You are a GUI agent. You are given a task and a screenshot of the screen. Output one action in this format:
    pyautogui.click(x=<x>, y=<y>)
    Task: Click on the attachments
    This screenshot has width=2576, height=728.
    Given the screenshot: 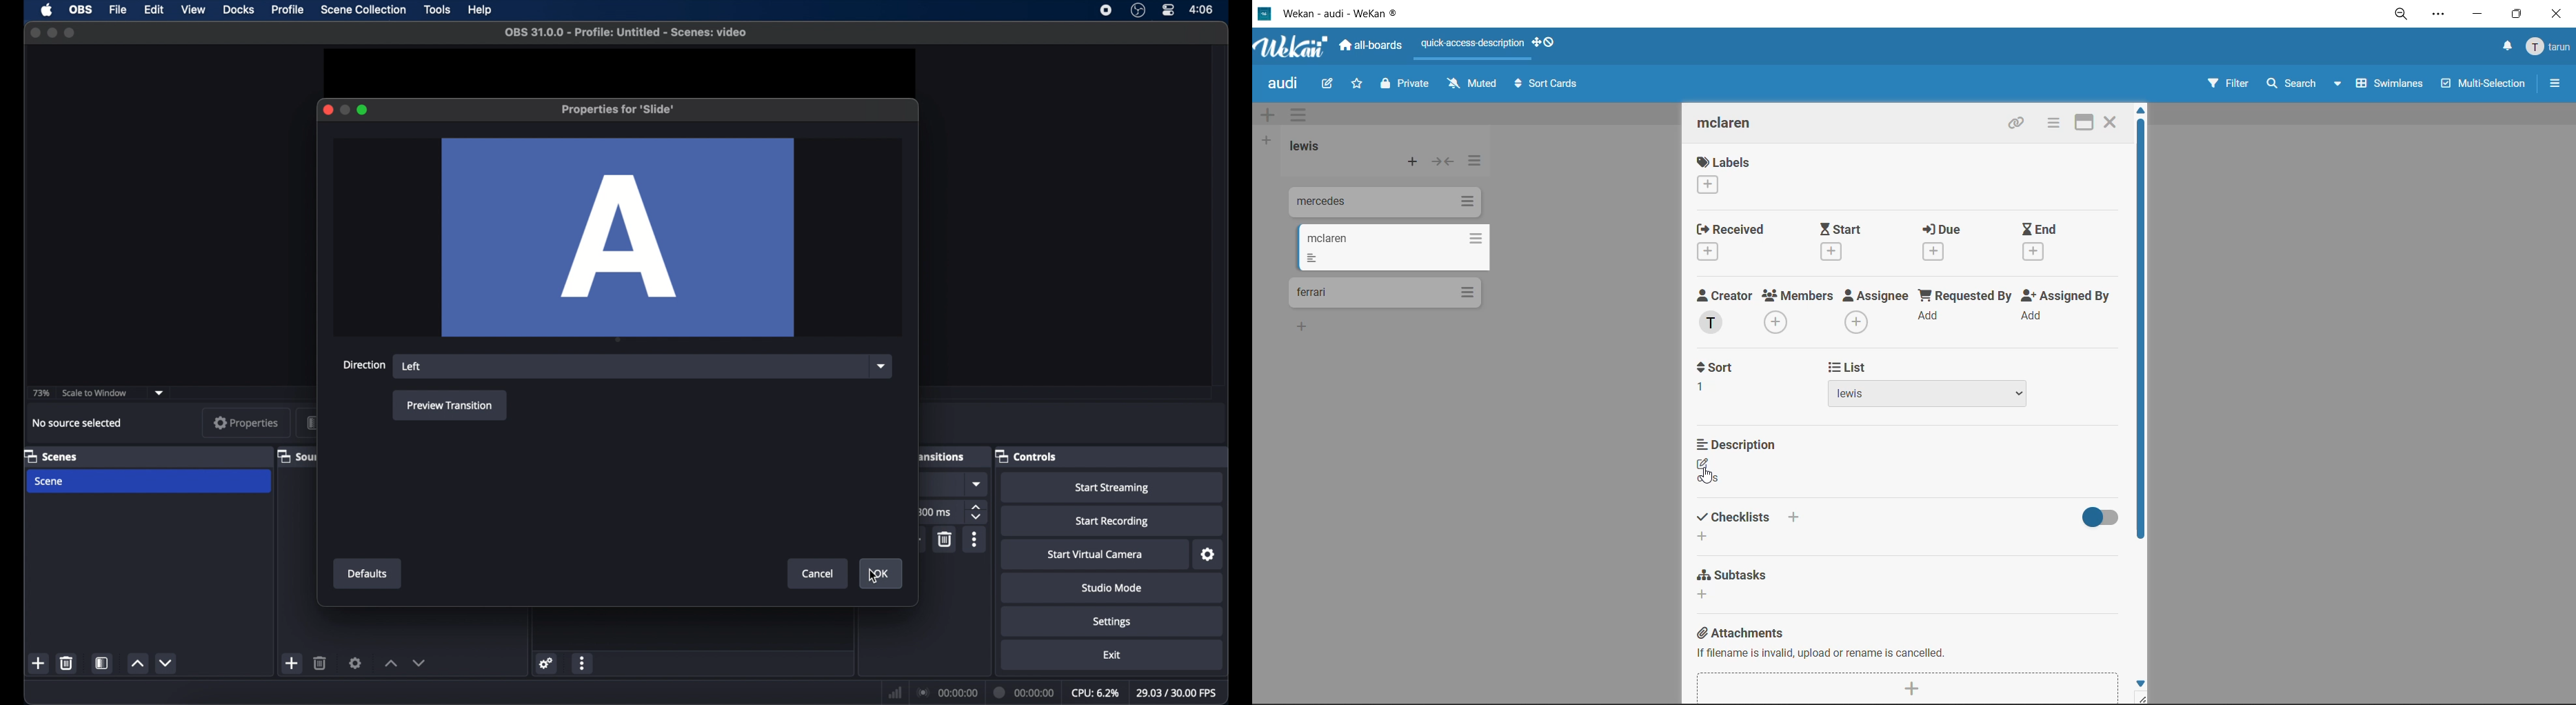 What is the action you would take?
    pyautogui.click(x=1906, y=659)
    